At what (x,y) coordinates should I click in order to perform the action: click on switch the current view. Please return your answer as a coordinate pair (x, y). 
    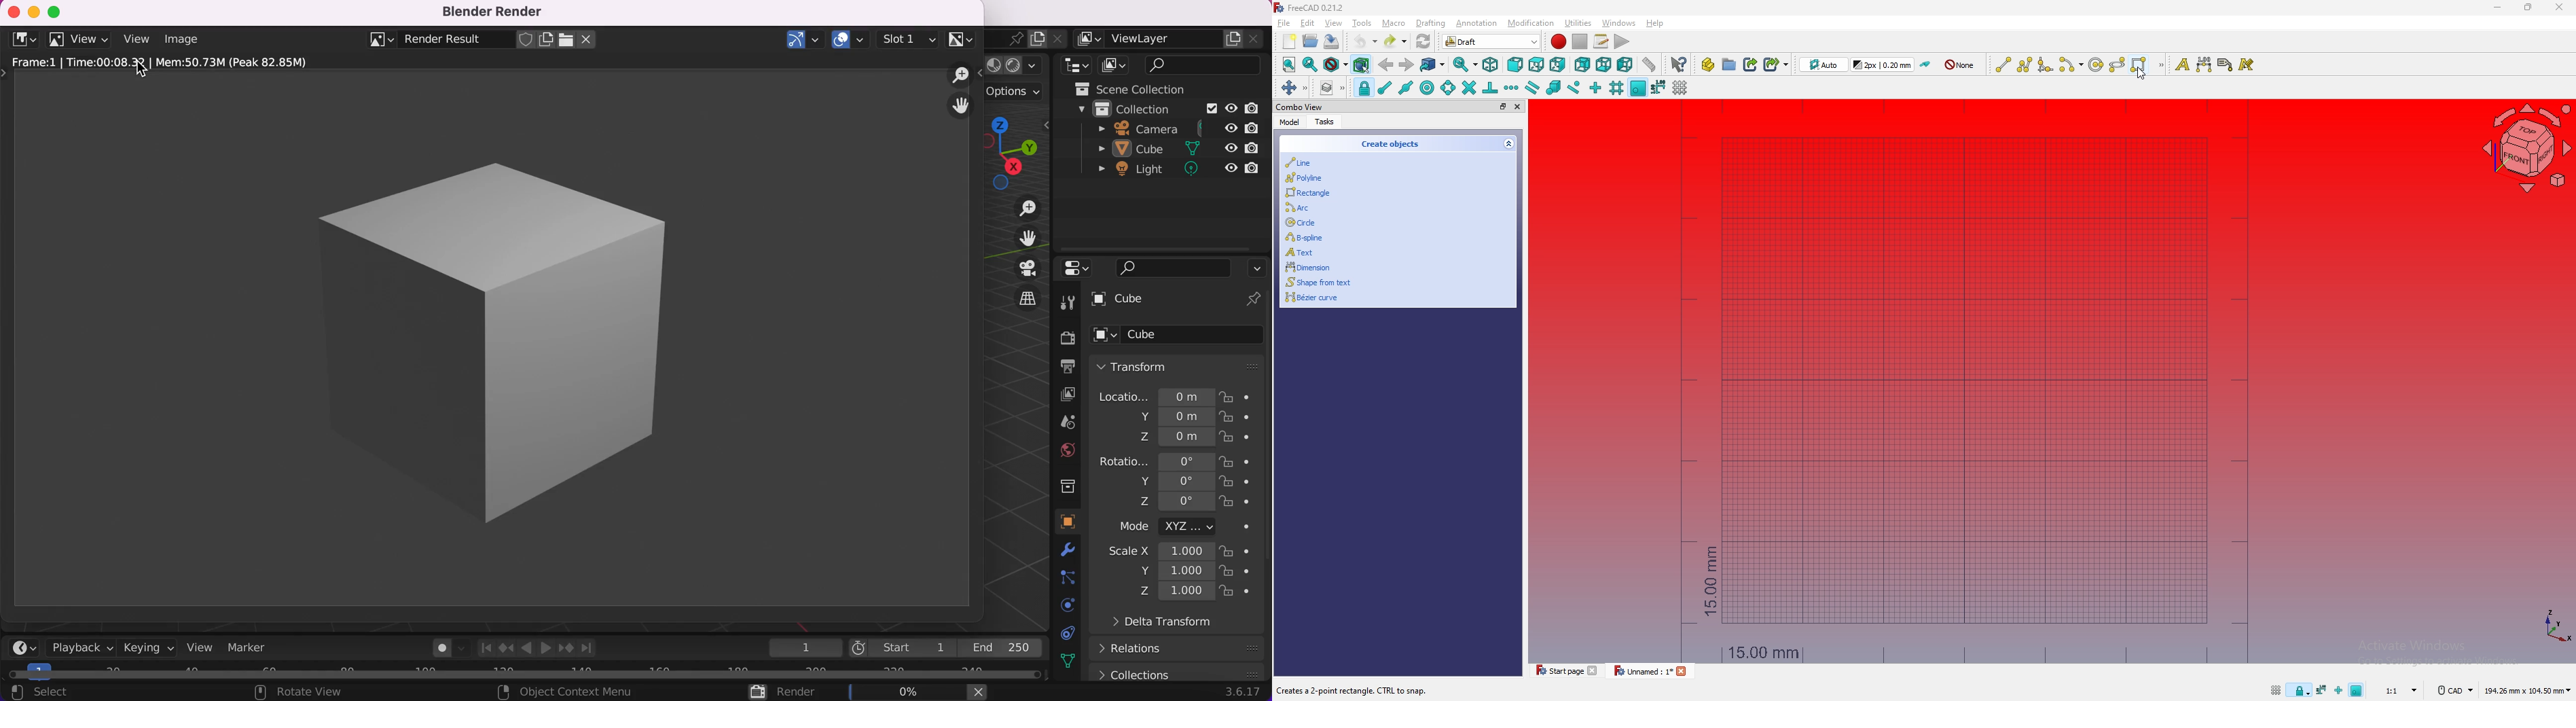
    Looking at the image, I should click on (1026, 296).